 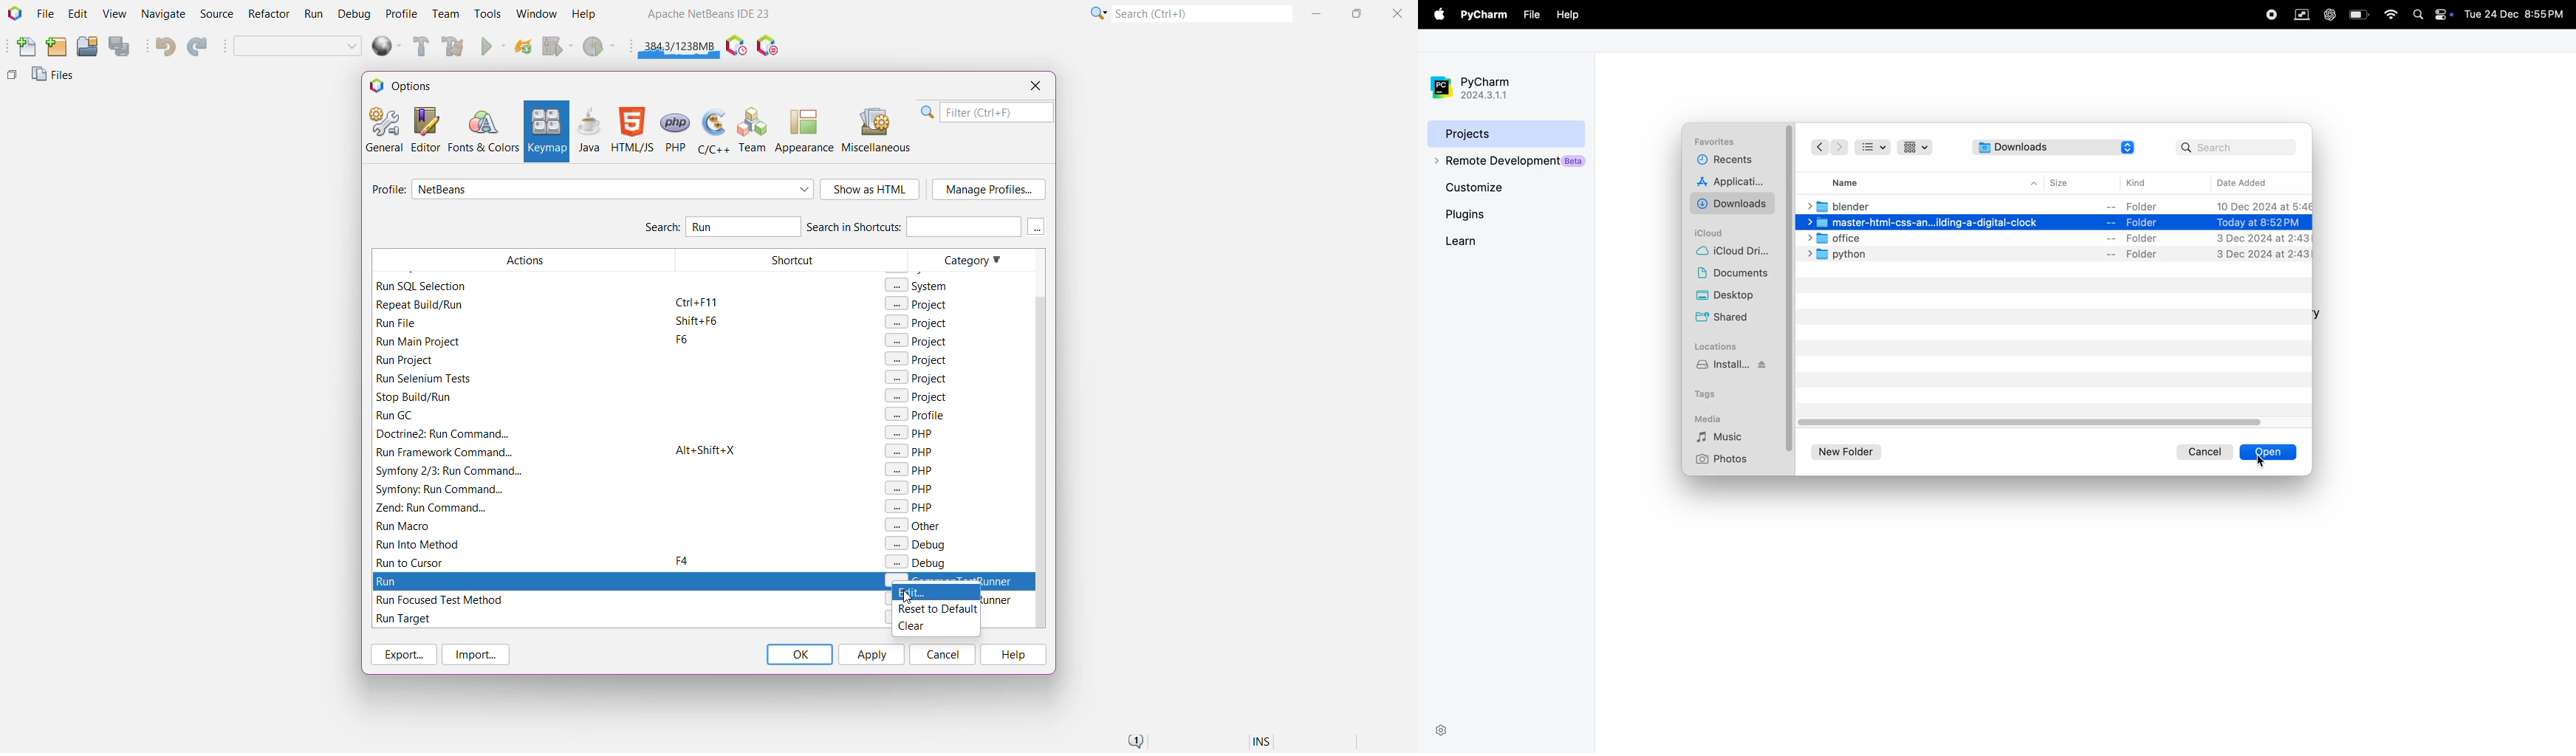 I want to click on office, so click(x=2055, y=238).